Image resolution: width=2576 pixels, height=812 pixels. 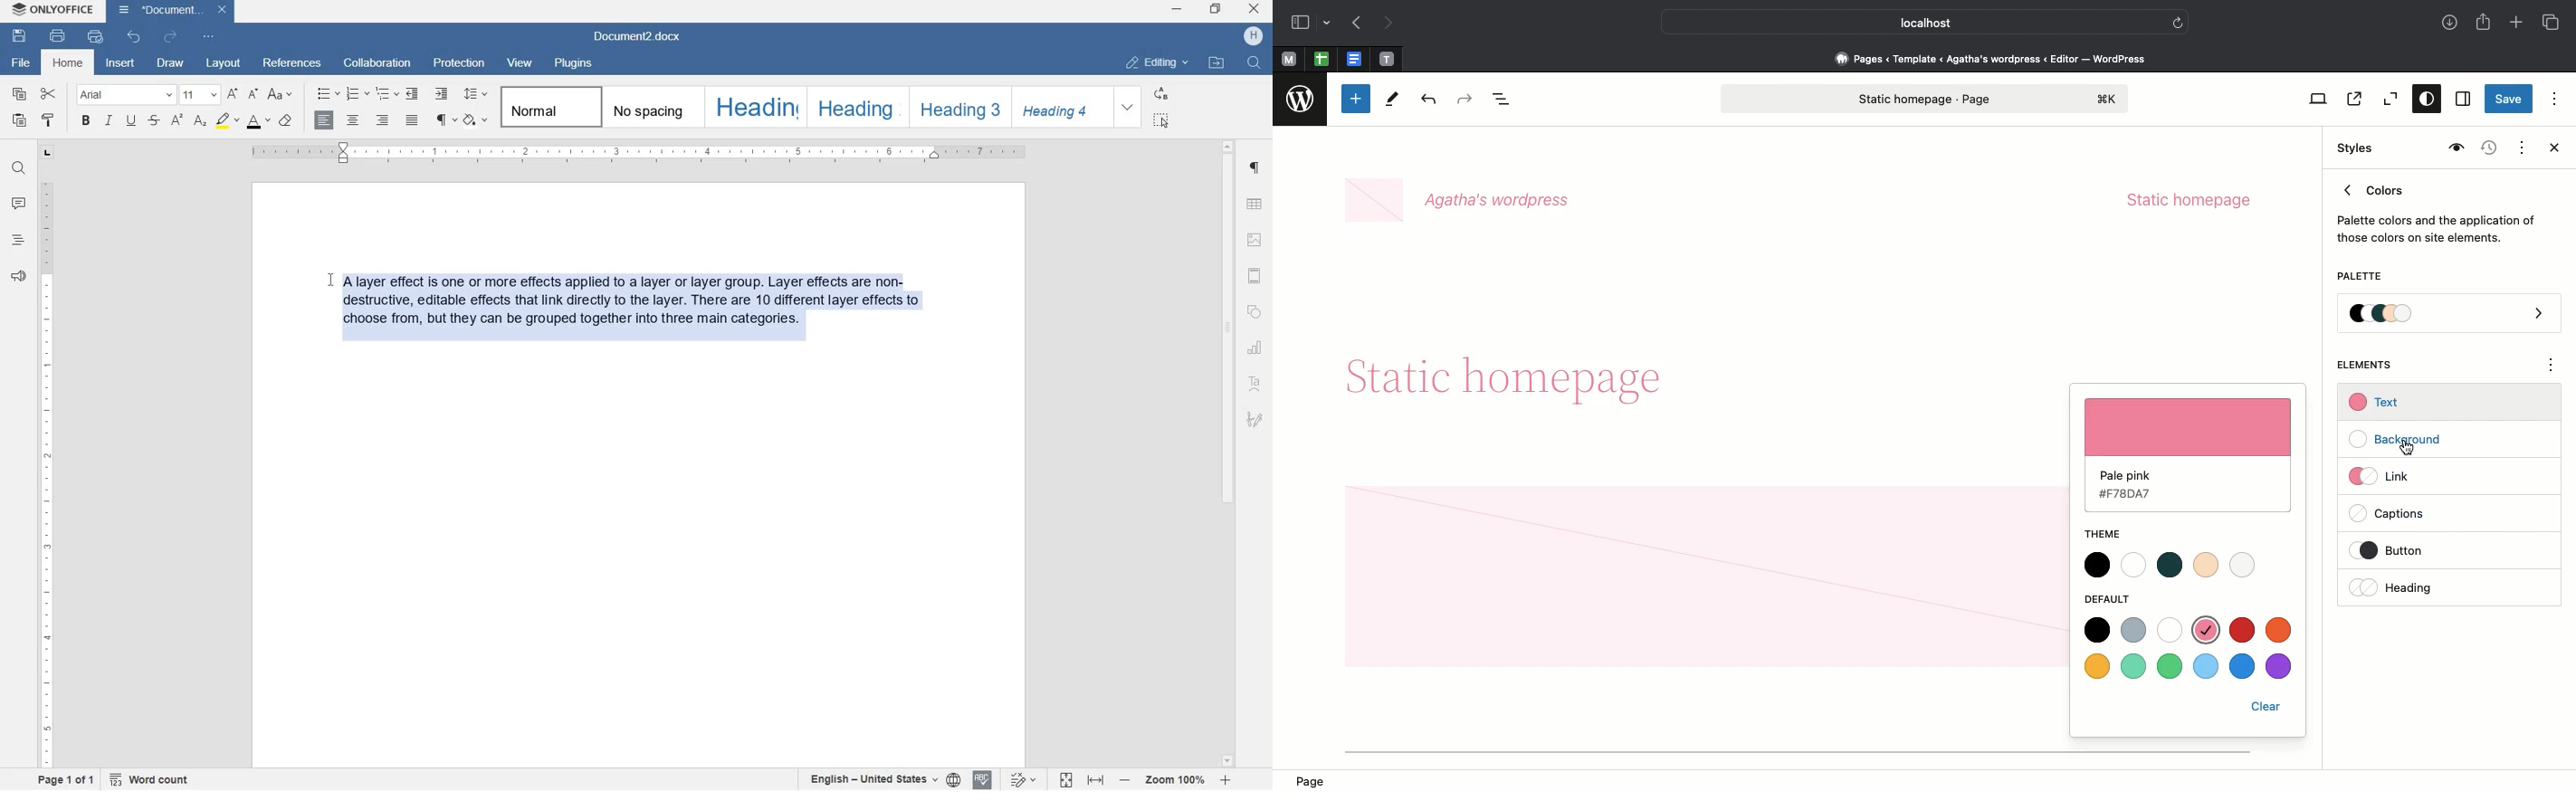 I want to click on Pages < Template <Agatha's wordpress < editor - wordpress, so click(x=1997, y=58).